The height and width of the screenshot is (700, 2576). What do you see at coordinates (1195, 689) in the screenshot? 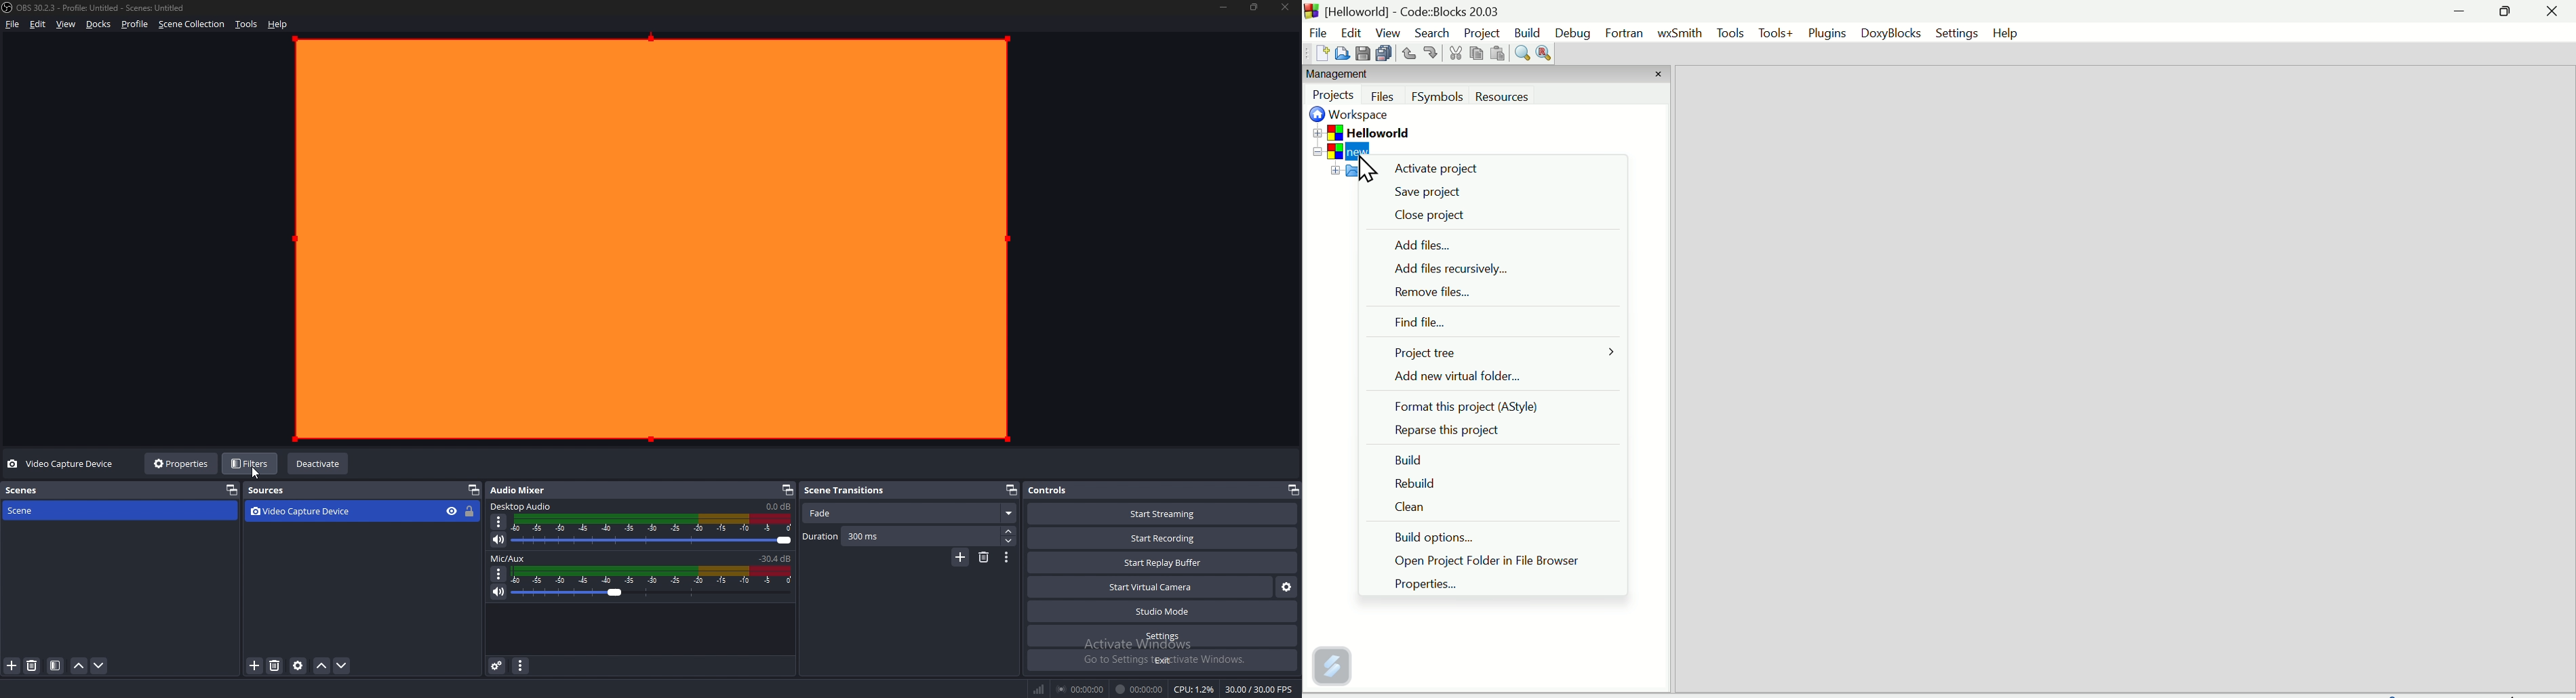
I see `CPU: 1.2%` at bounding box center [1195, 689].